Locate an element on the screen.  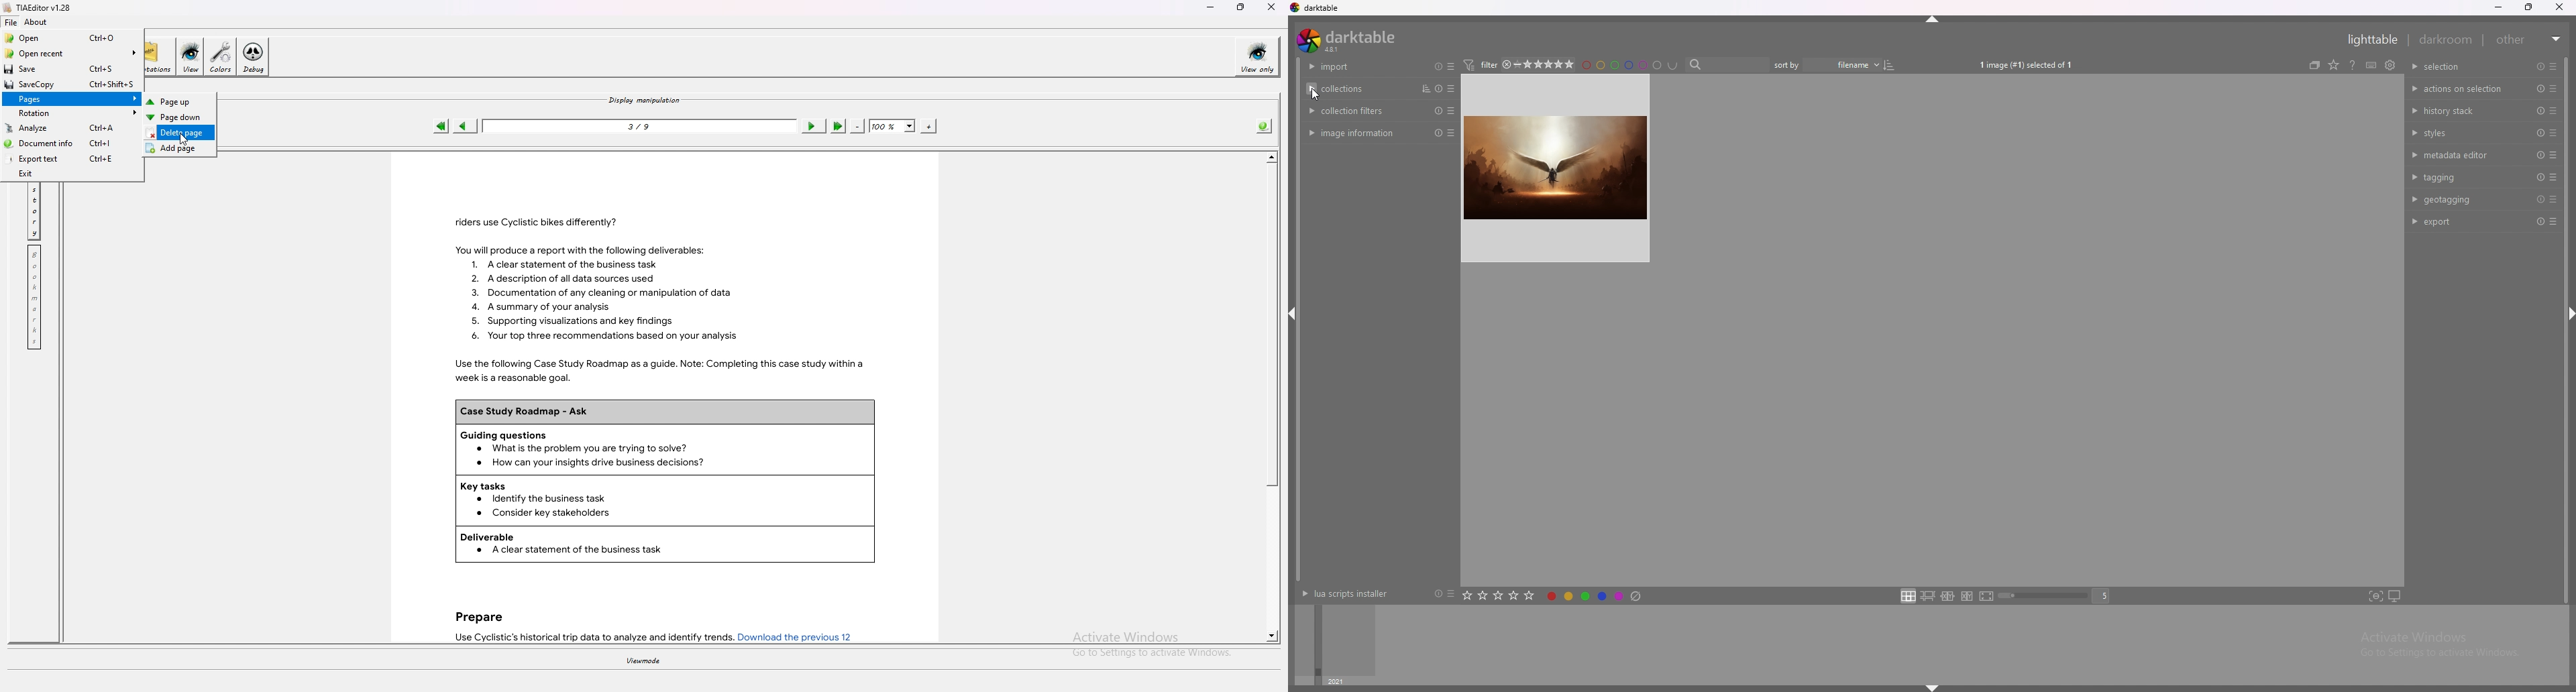
import is located at coordinates (1356, 66).